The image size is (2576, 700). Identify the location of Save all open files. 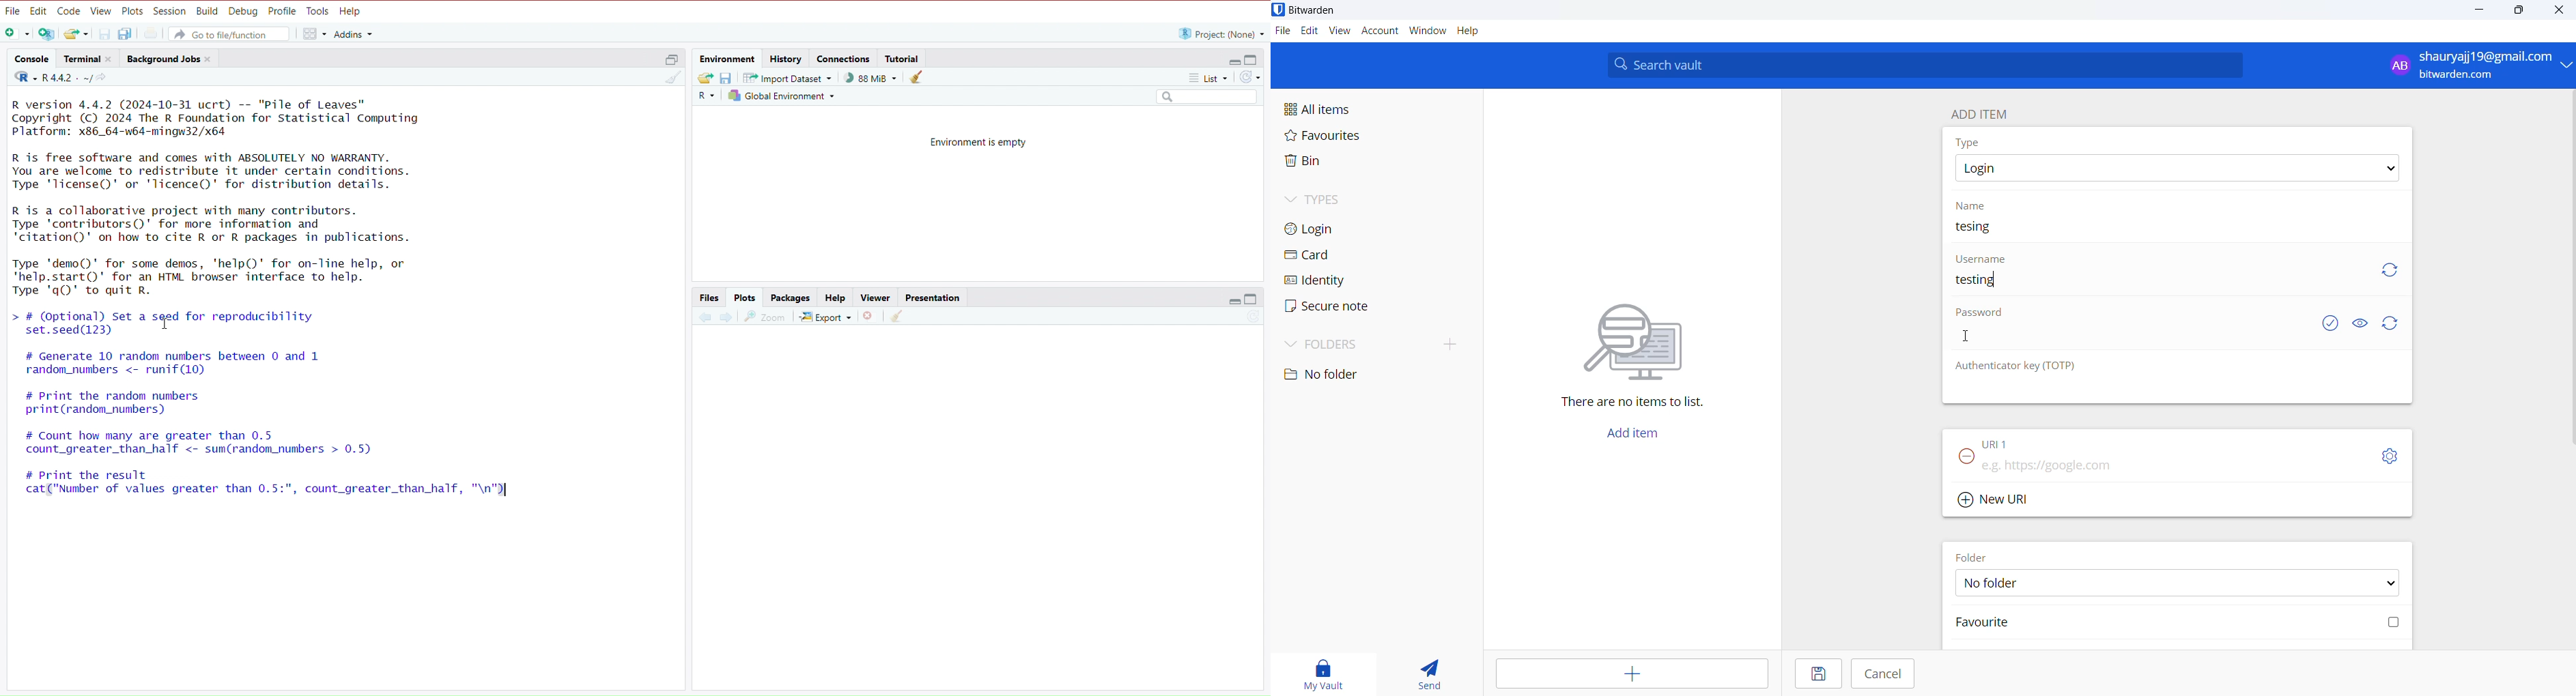
(124, 34).